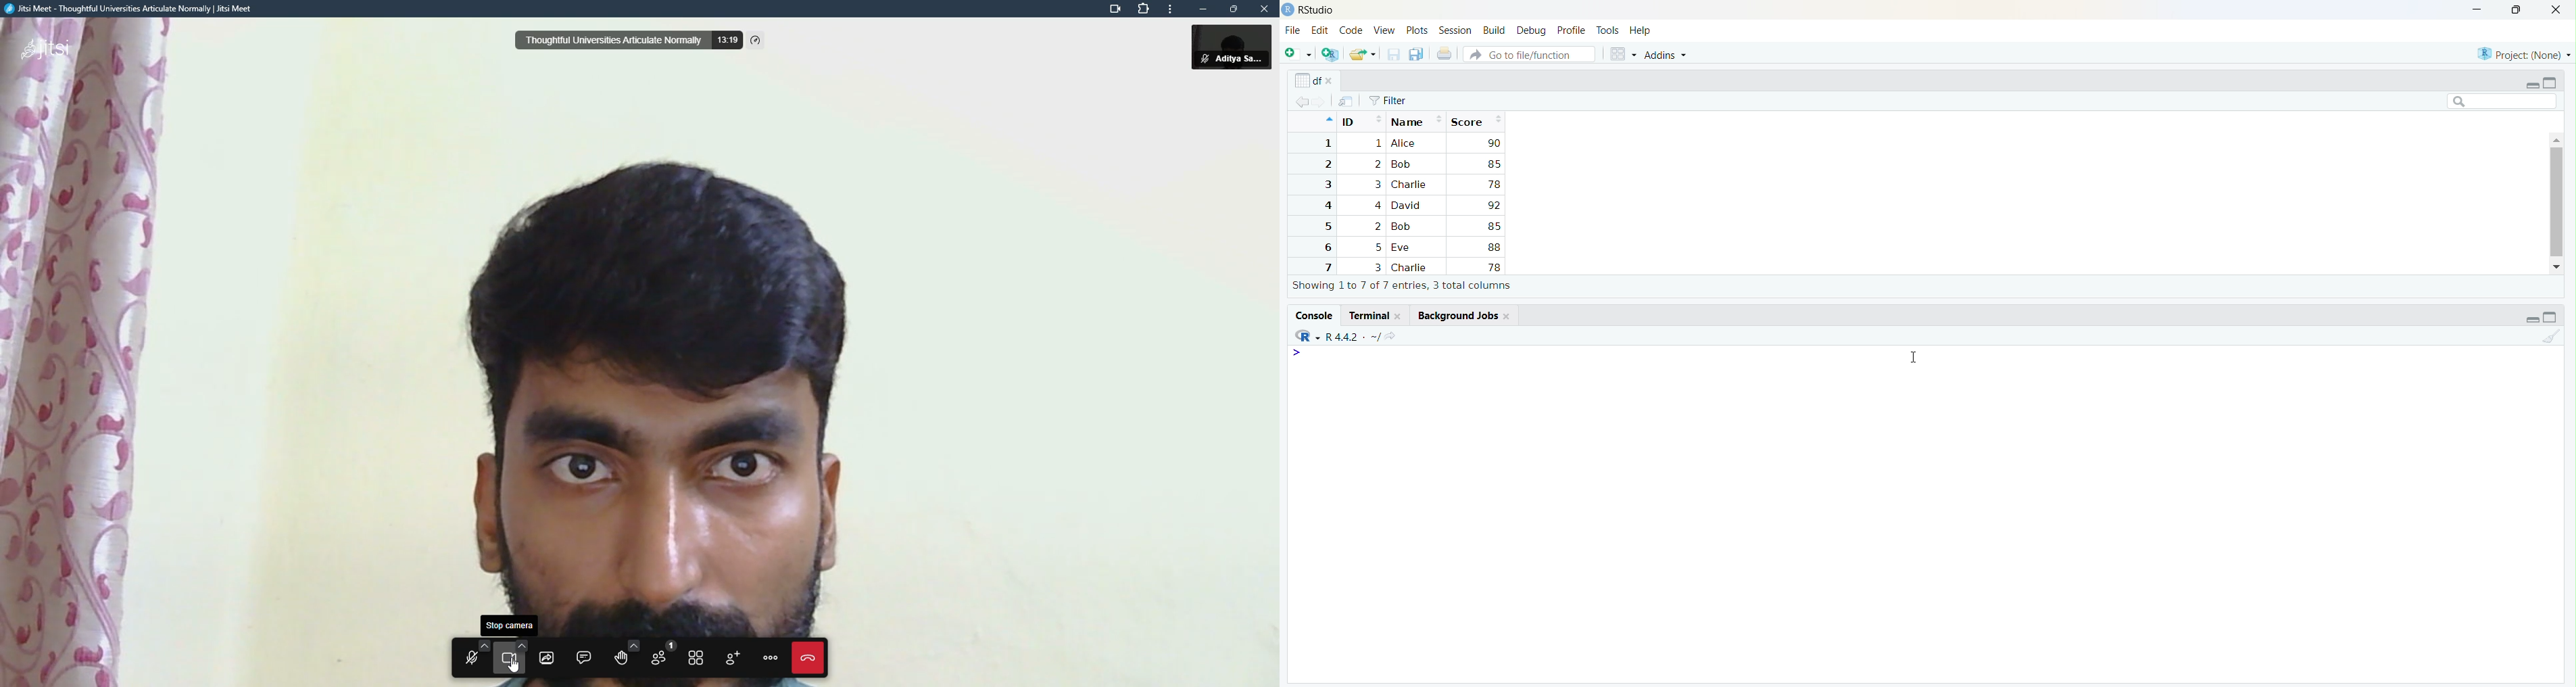  Describe the element at coordinates (1532, 30) in the screenshot. I see `Debug` at that location.